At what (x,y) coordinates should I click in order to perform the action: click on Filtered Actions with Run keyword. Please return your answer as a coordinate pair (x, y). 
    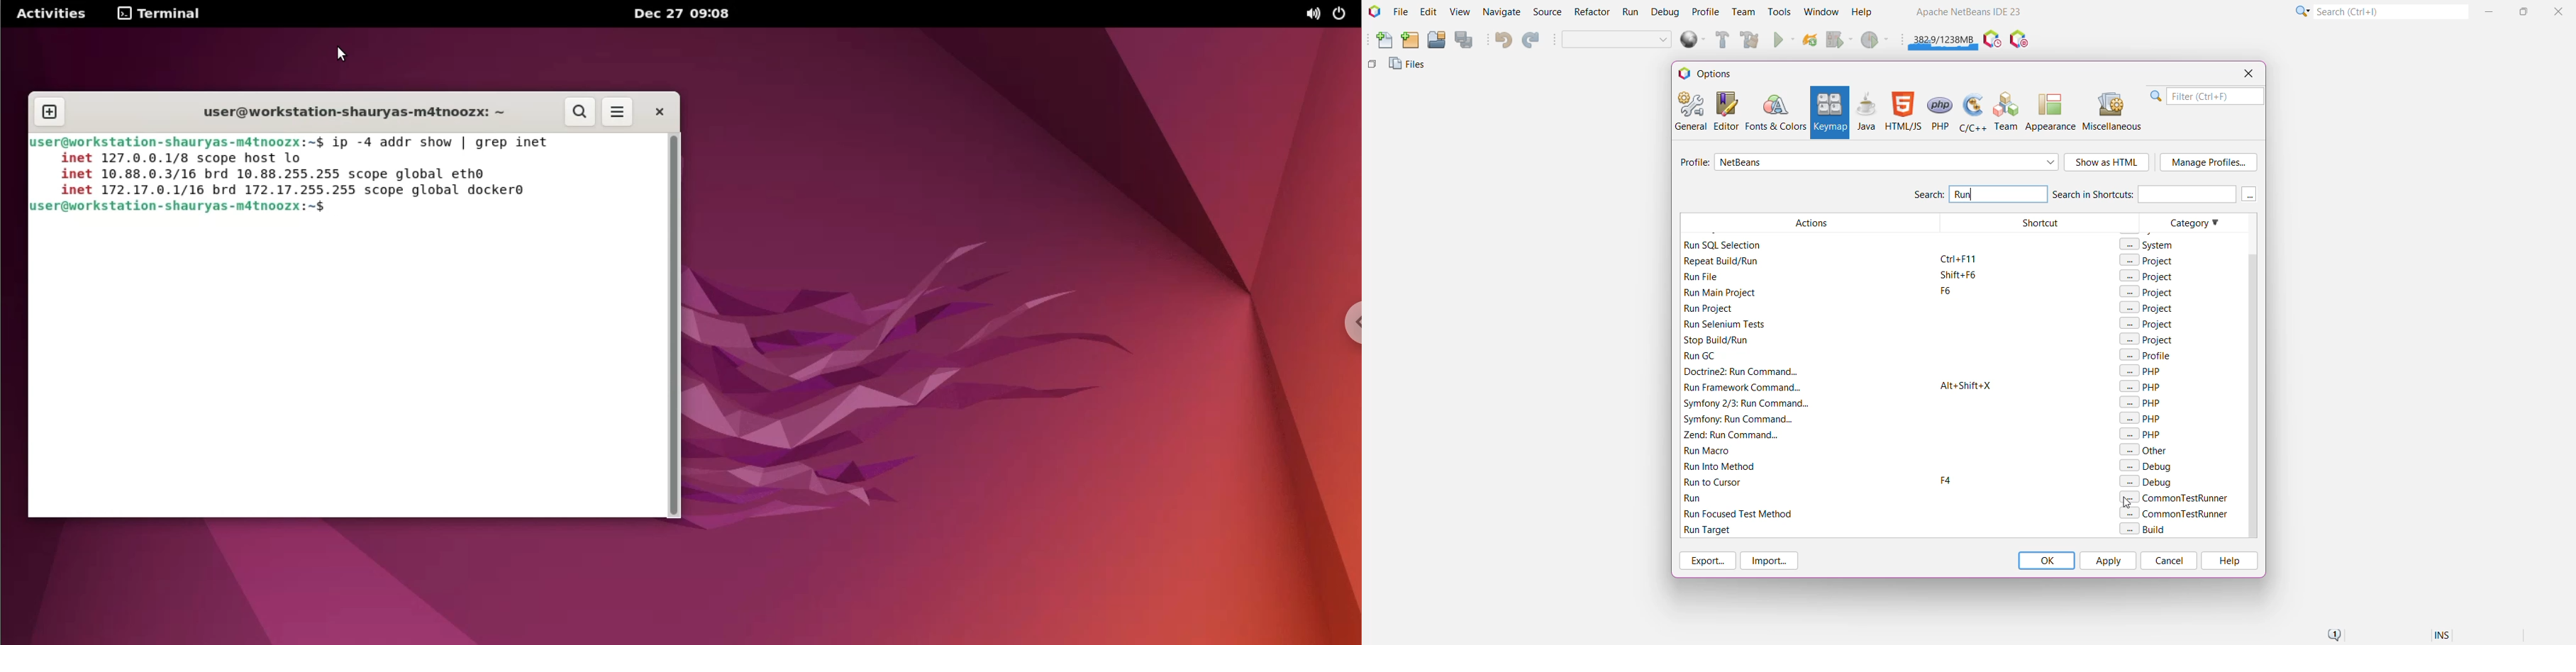
    Looking at the image, I should click on (1809, 376).